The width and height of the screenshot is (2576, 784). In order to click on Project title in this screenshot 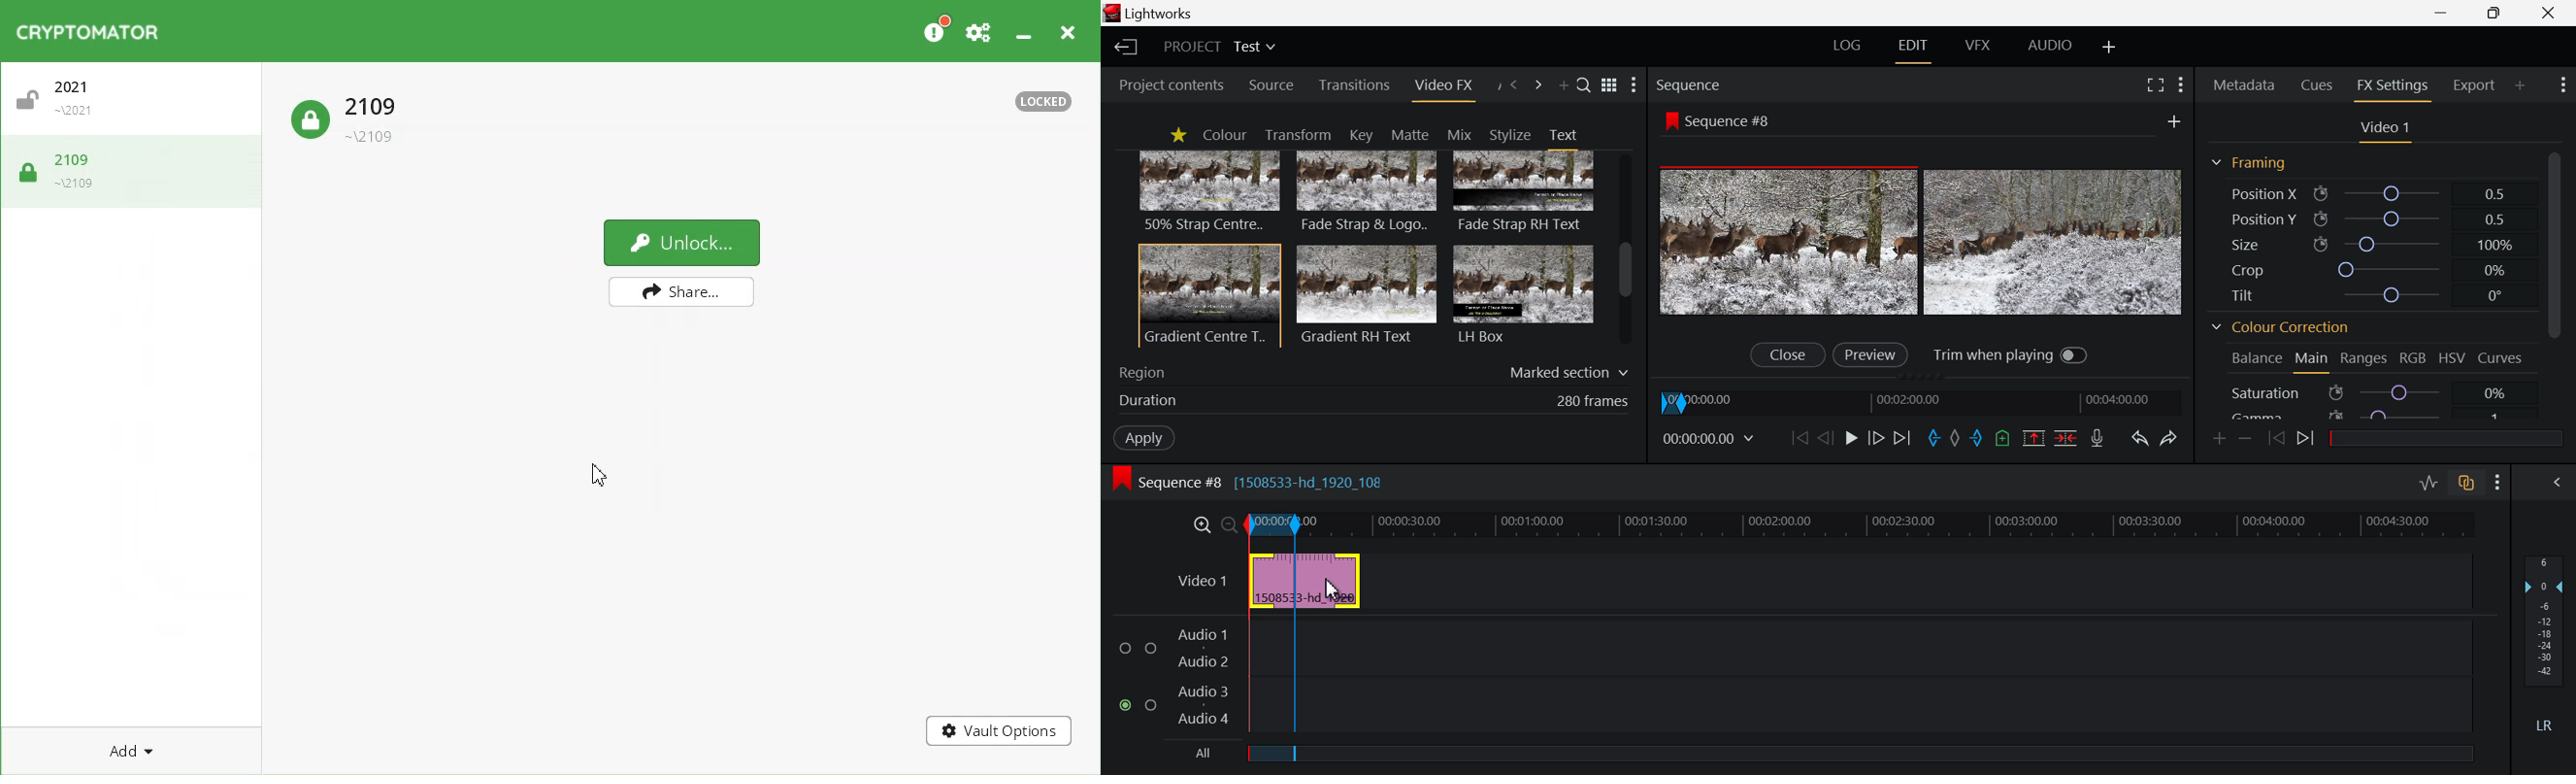, I will do `click(1222, 47)`.